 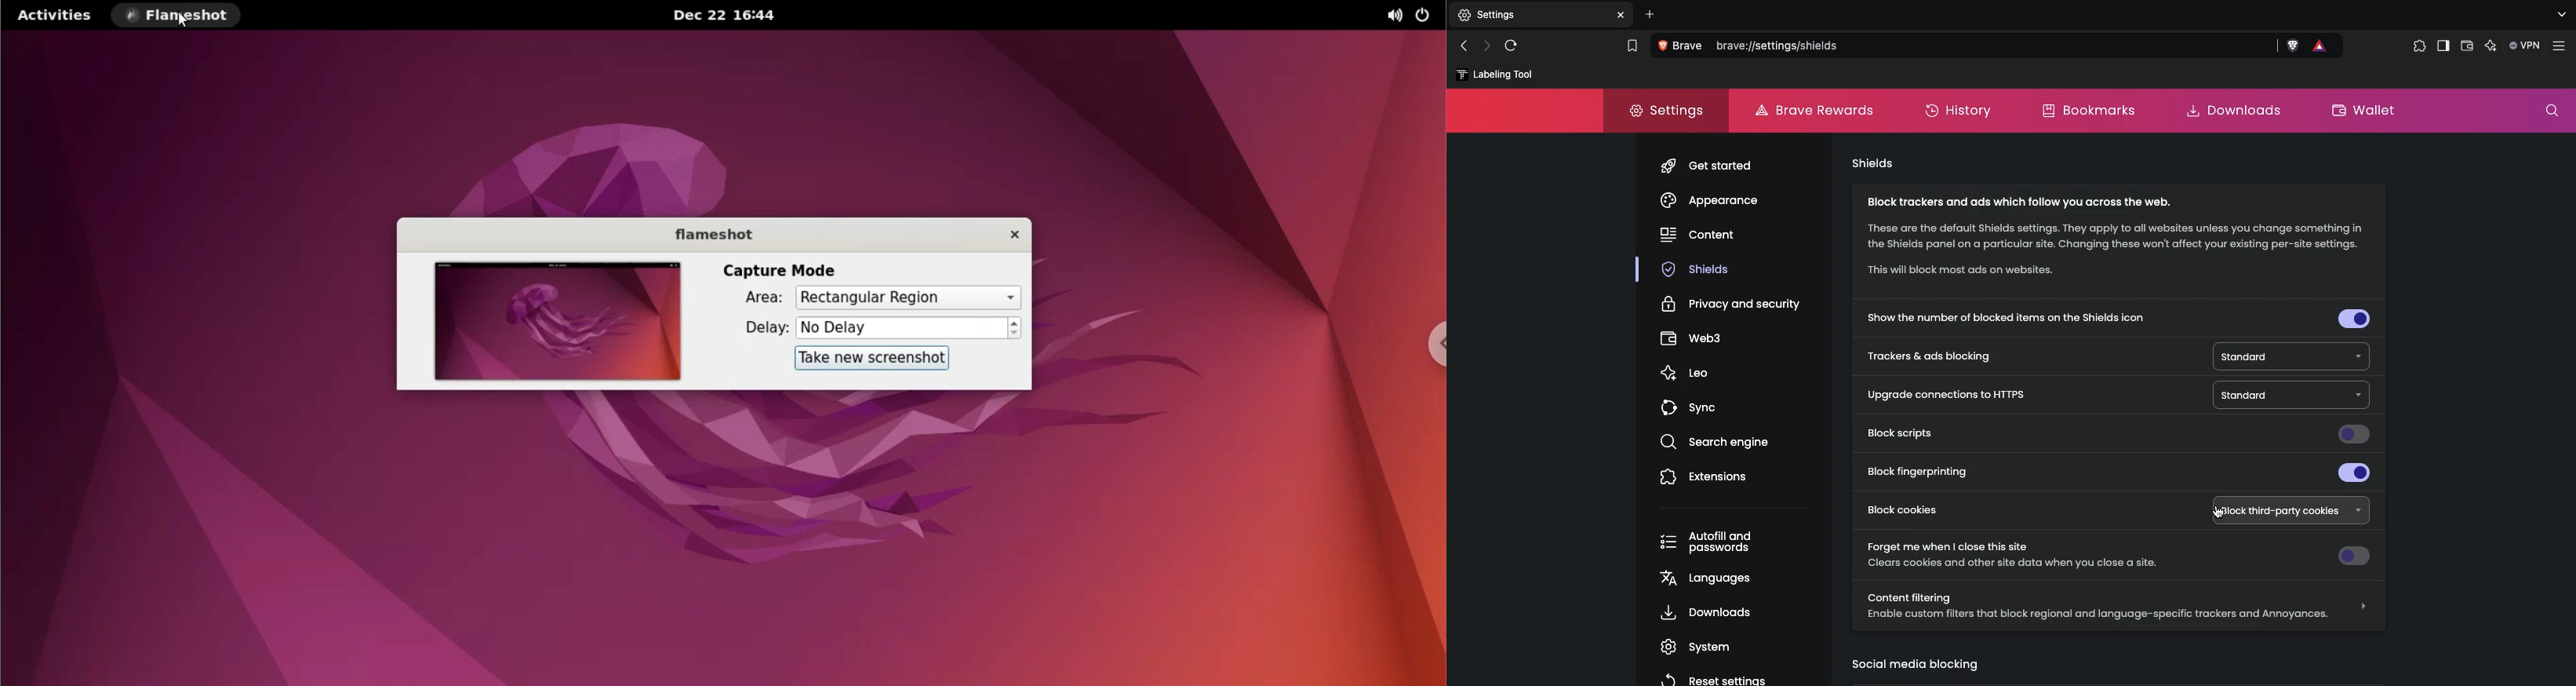 What do you see at coordinates (1425, 16) in the screenshot?
I see `power options ` at bounding box center [1425, 16].